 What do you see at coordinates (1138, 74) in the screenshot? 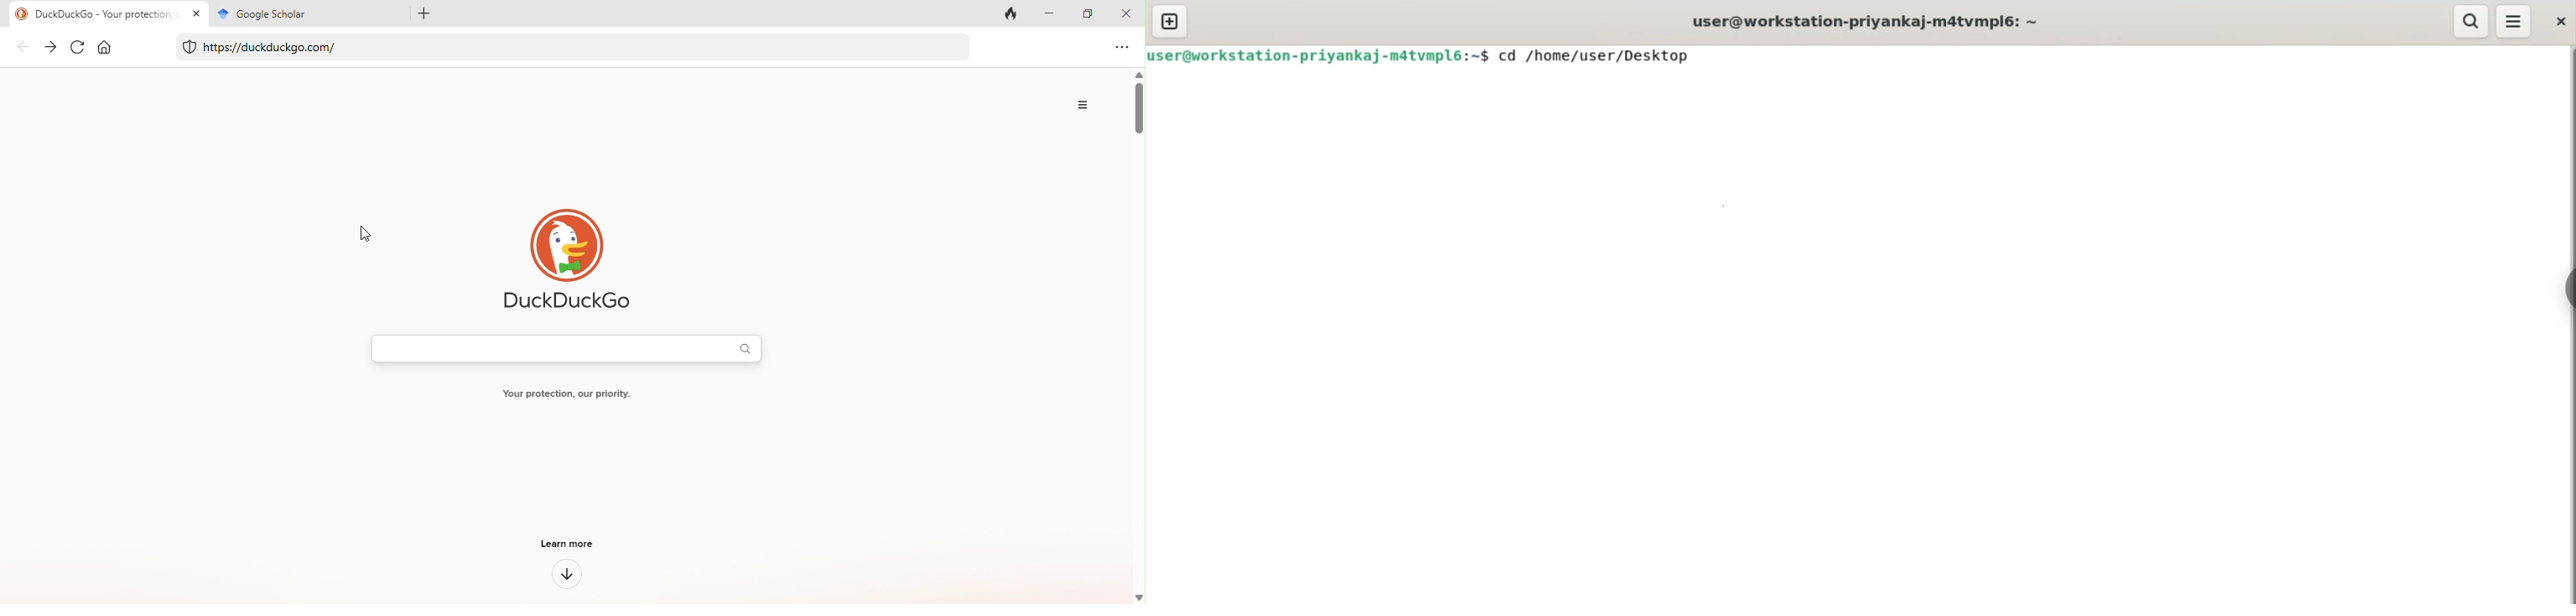
I see `move up` at bounding box center [1138, 74].